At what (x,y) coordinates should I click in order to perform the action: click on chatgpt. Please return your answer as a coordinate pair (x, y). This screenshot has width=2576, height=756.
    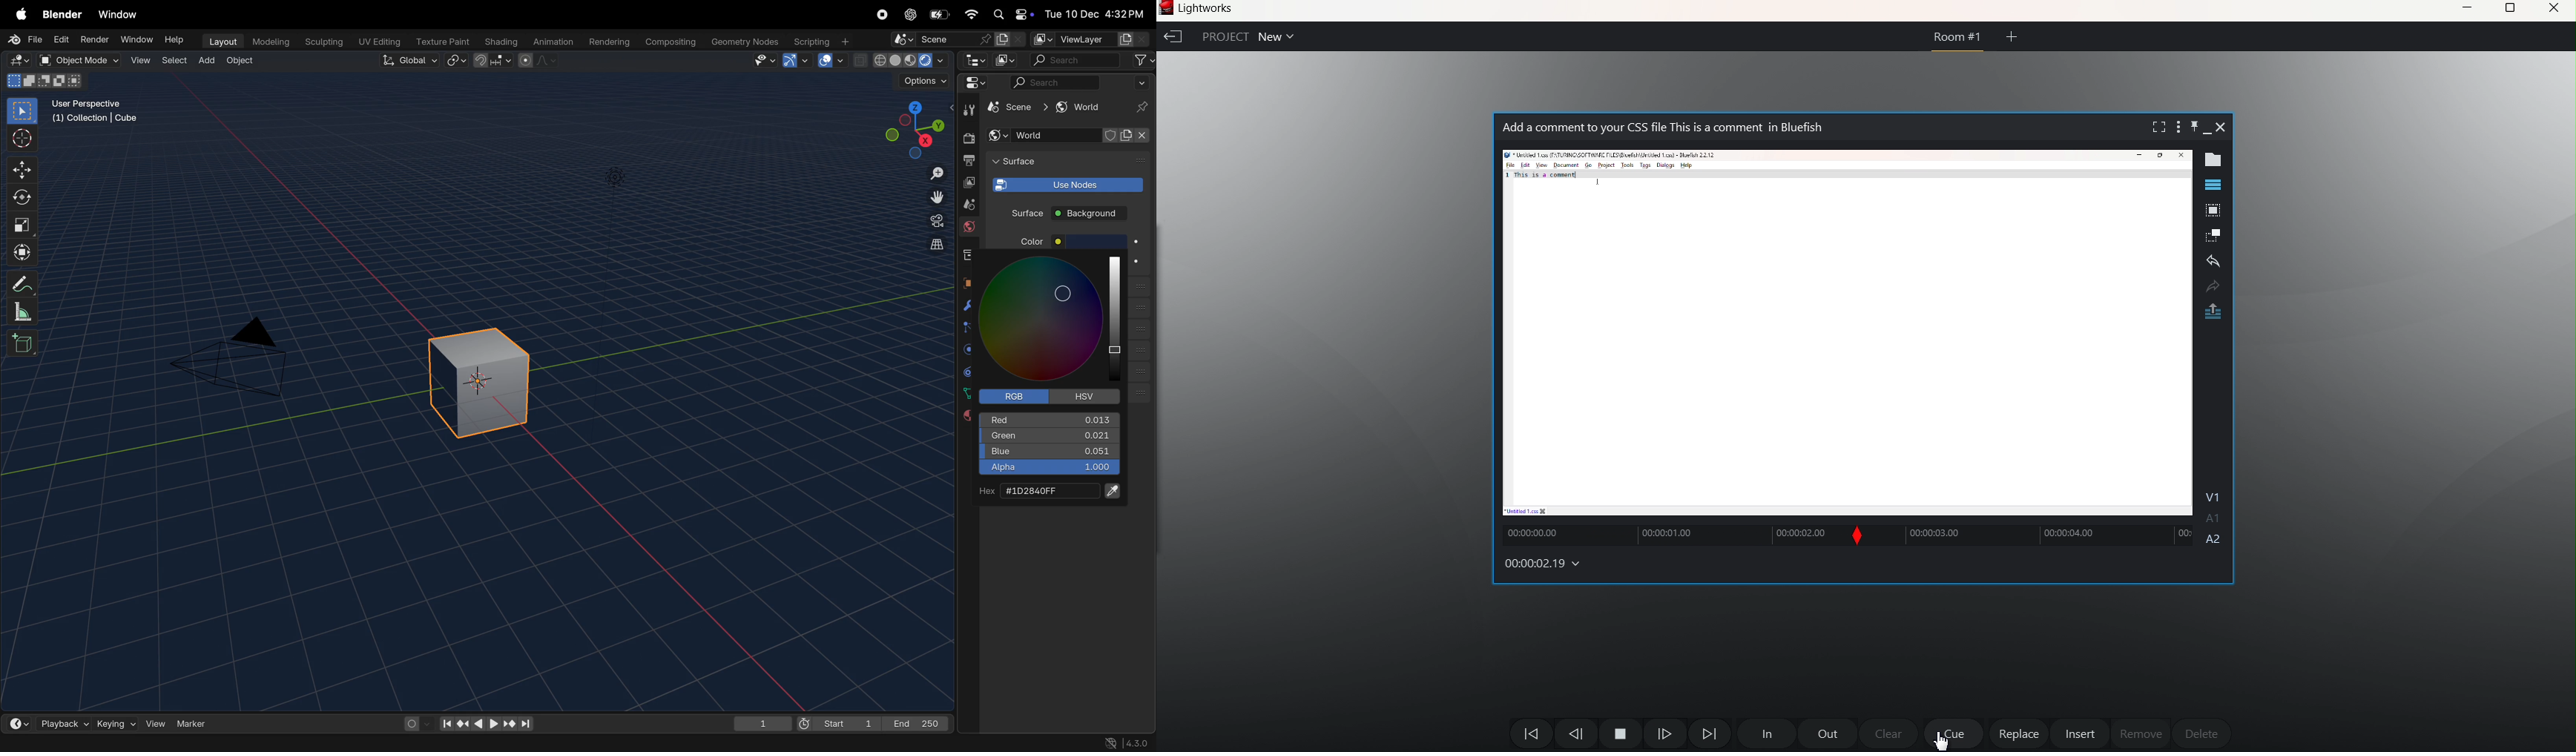
    Looking at the image, I should click on (911, 14).